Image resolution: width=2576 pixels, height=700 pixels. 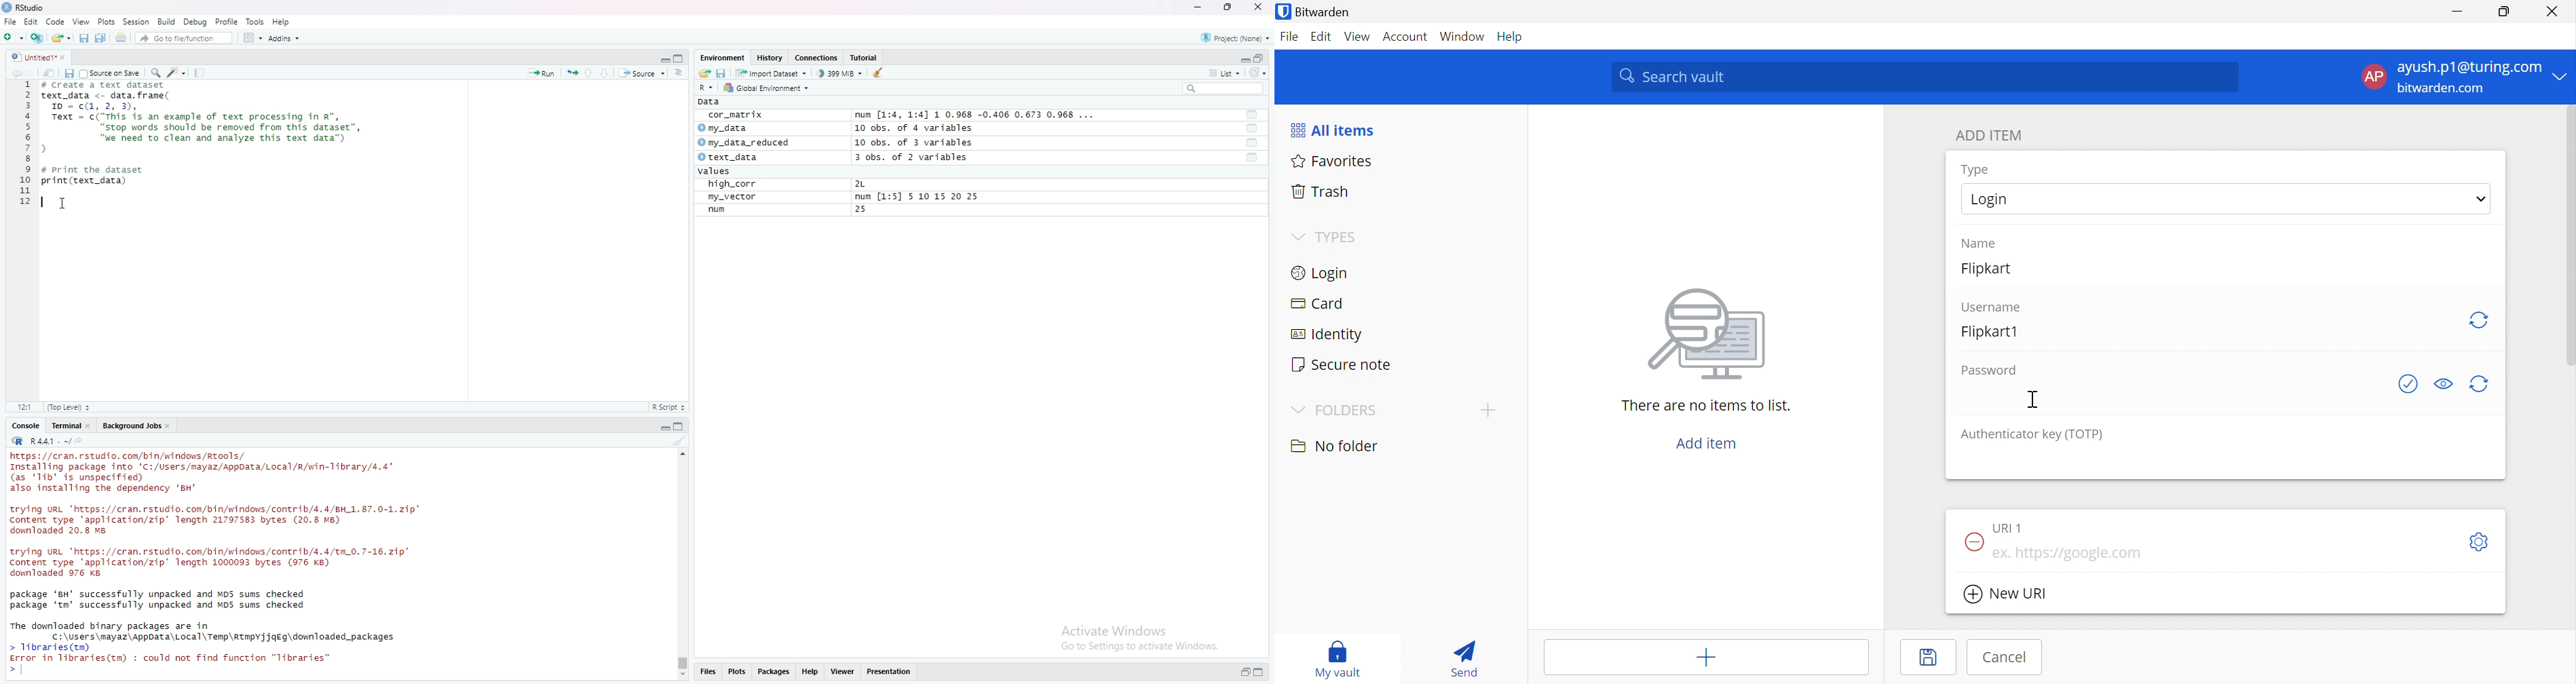 I want to click on go to previous section, so click(x=590, y=72).